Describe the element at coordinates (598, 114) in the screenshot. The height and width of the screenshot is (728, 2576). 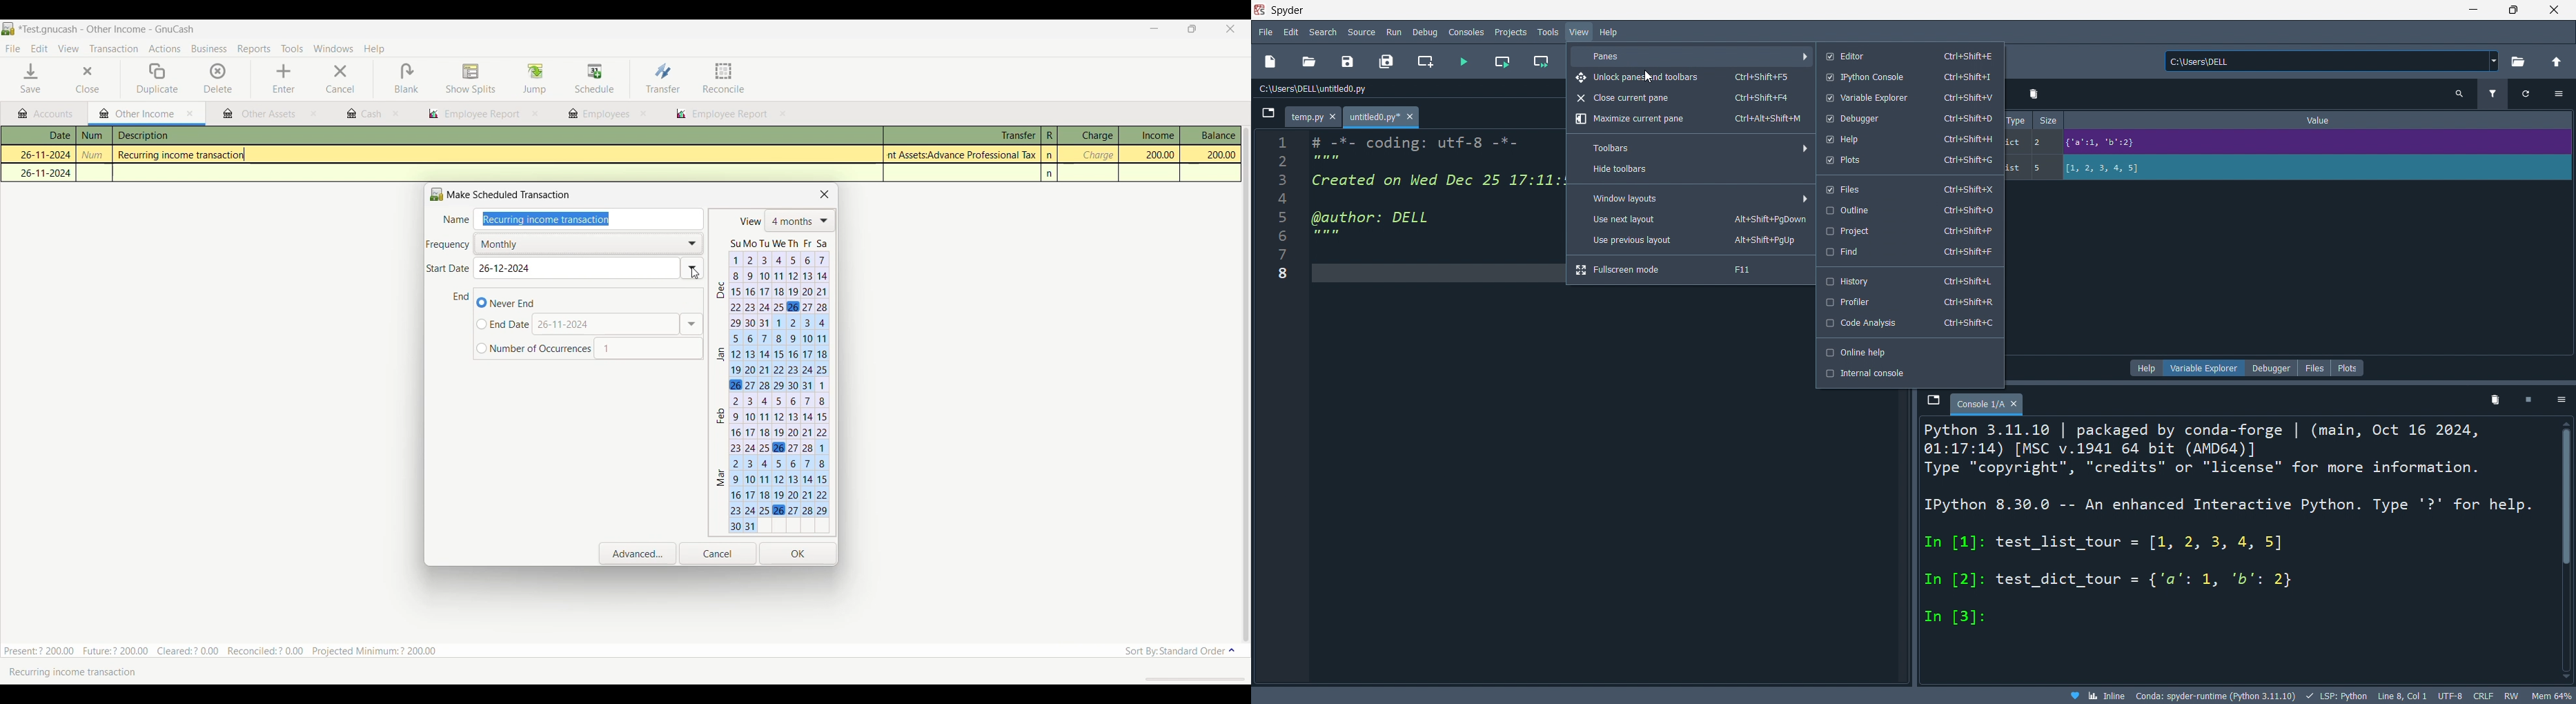
I see `employees` at that location.